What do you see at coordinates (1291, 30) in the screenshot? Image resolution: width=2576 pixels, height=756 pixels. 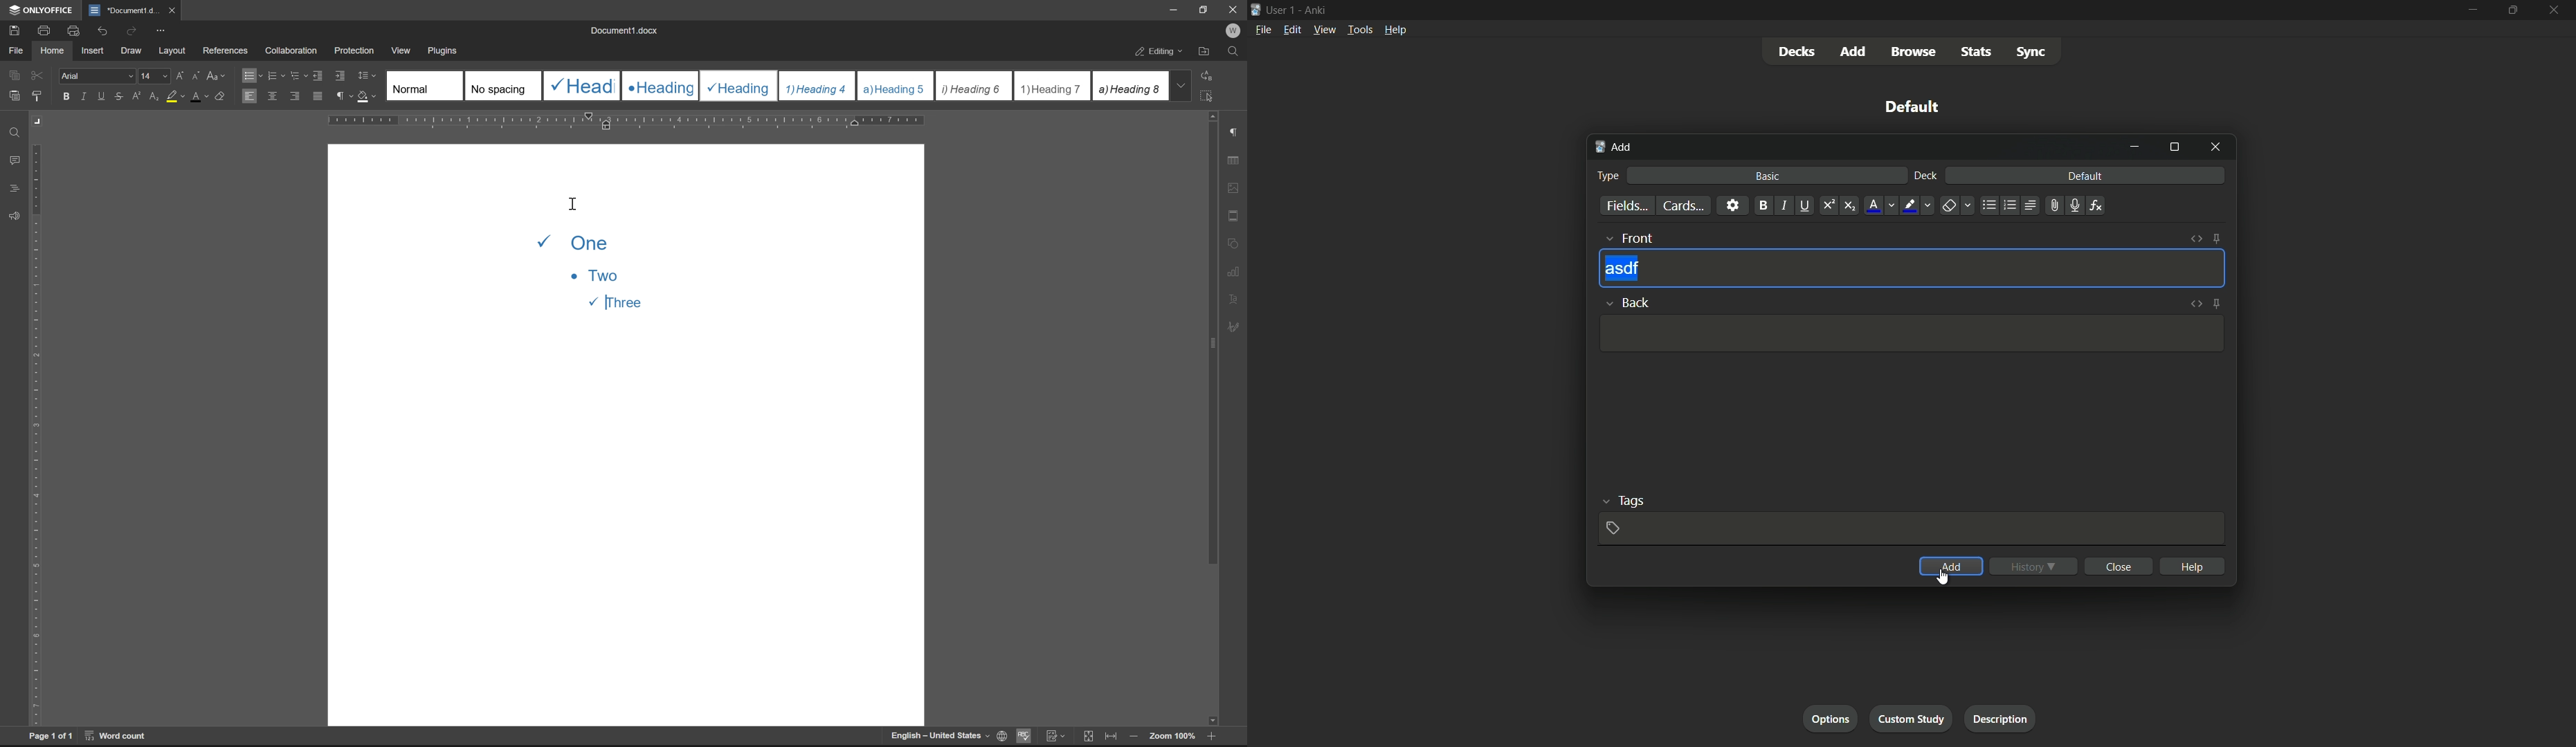 I see `edit` at bounding box center [1291, 30].